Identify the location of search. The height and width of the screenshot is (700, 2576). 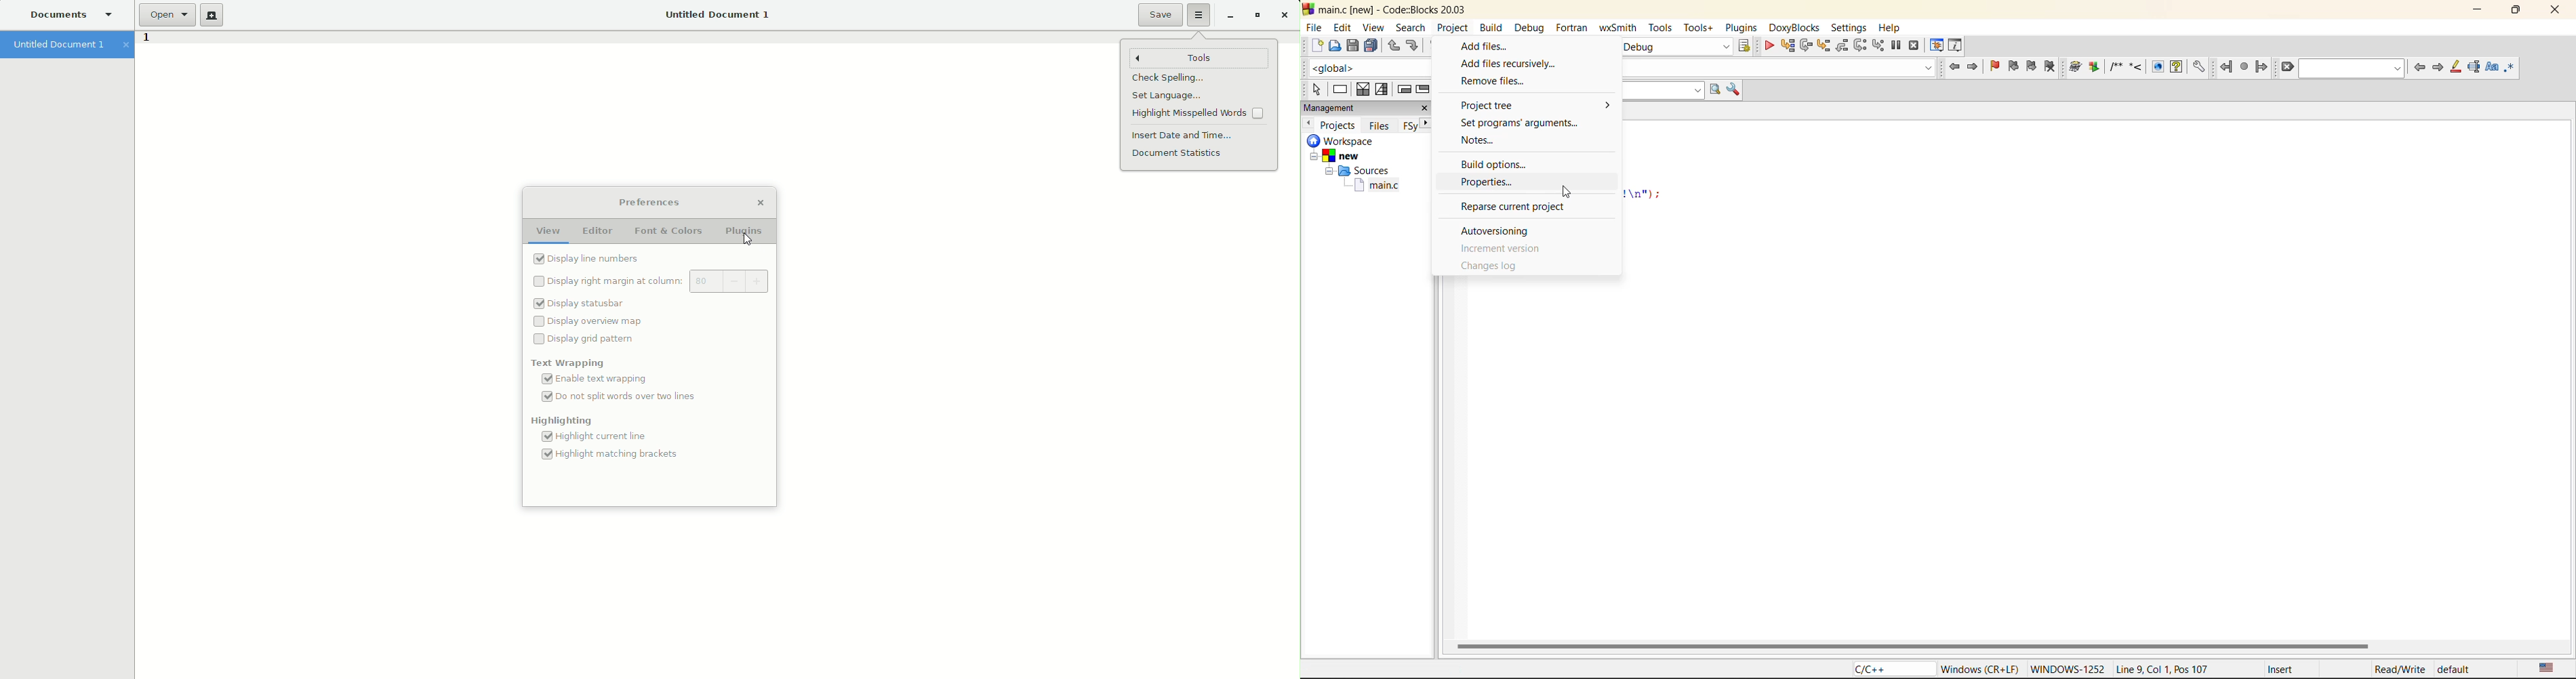
(2352, 69).